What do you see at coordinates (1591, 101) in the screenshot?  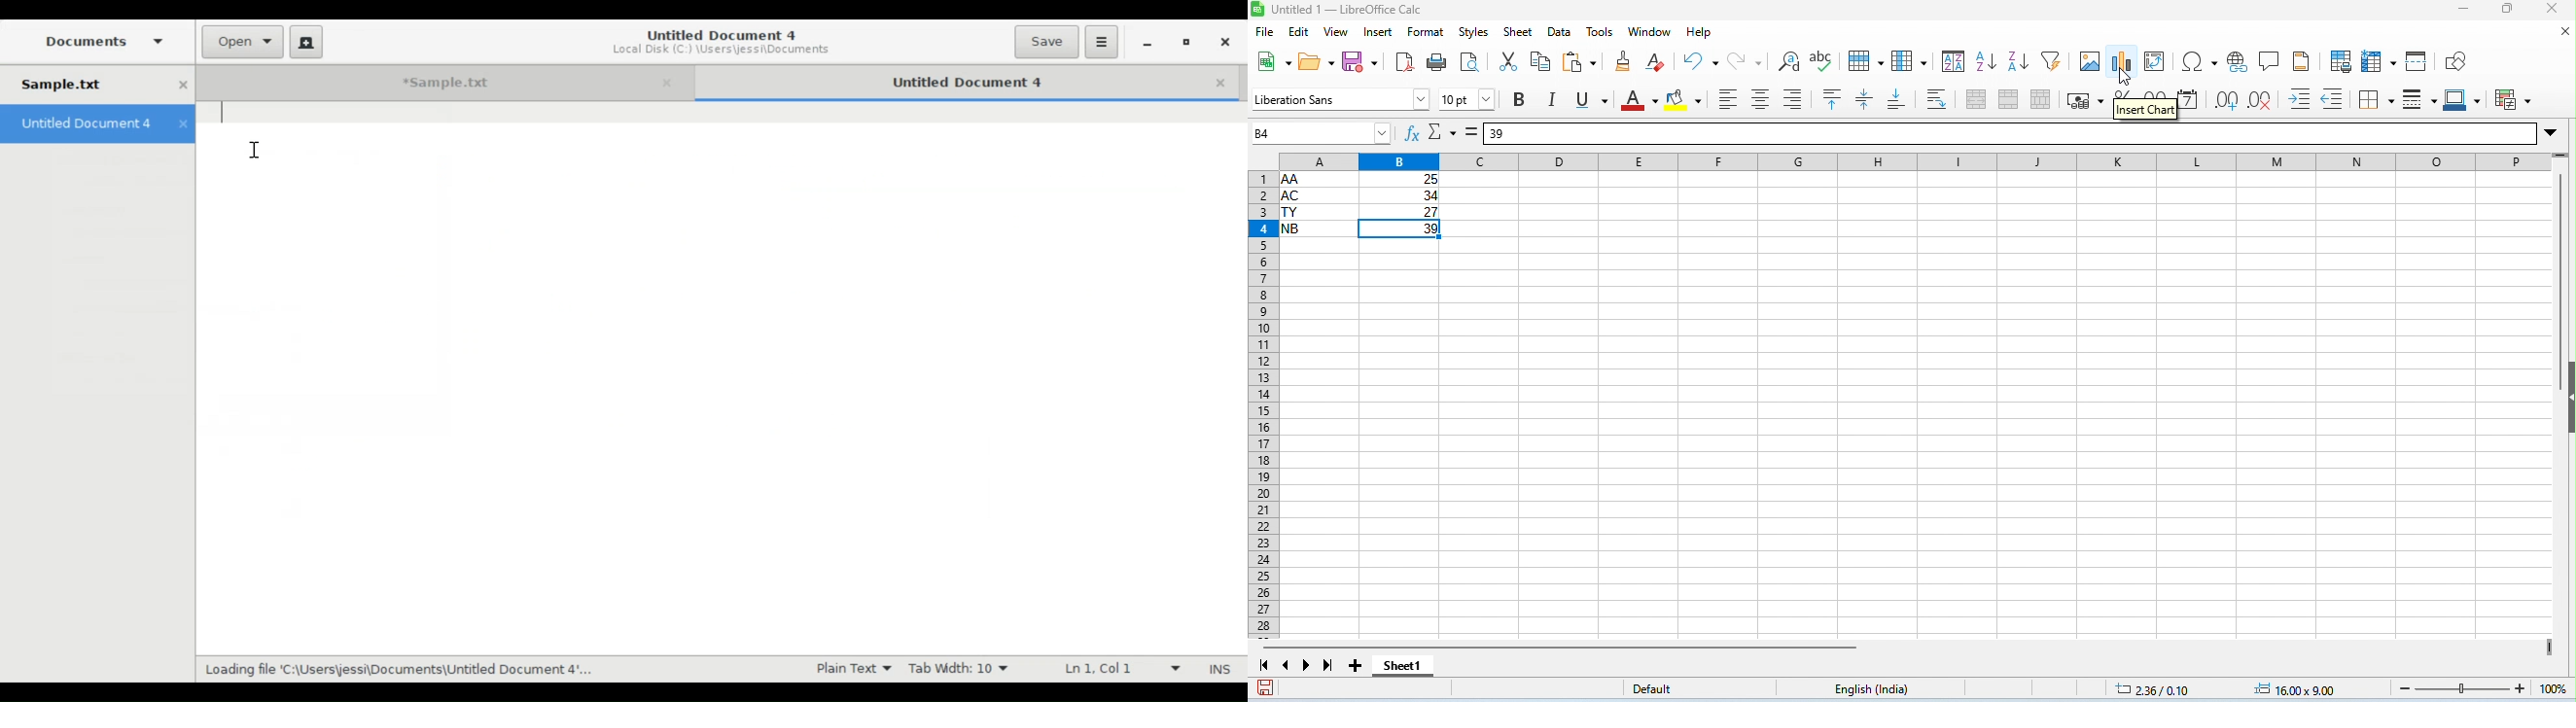 I see `underline` at bounding box center [1591, 101].